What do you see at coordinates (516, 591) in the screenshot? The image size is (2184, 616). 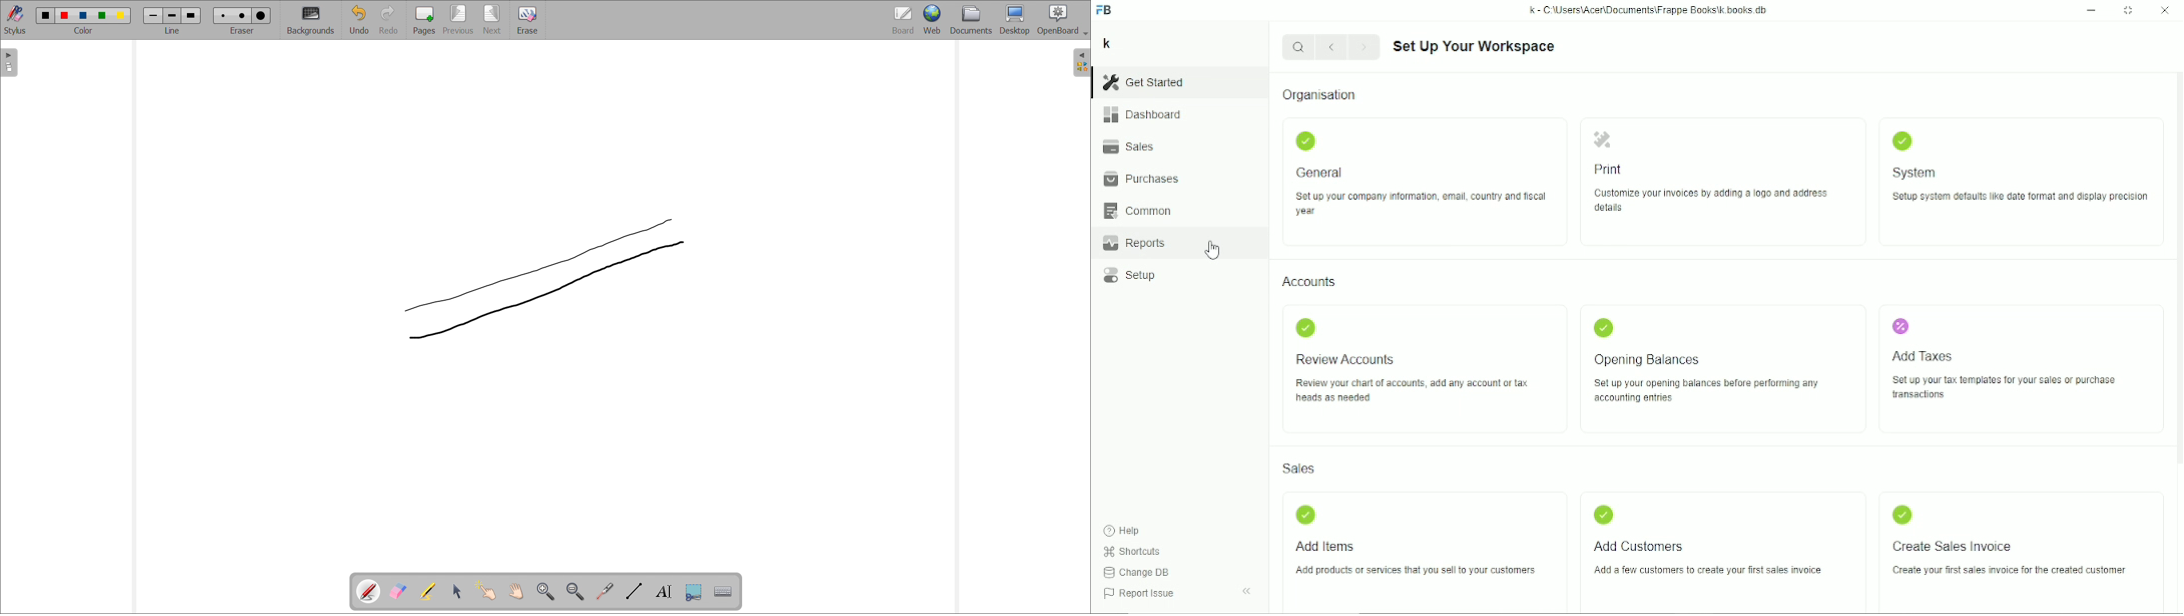 I see `scroll page` at bounding box center [516, 591].